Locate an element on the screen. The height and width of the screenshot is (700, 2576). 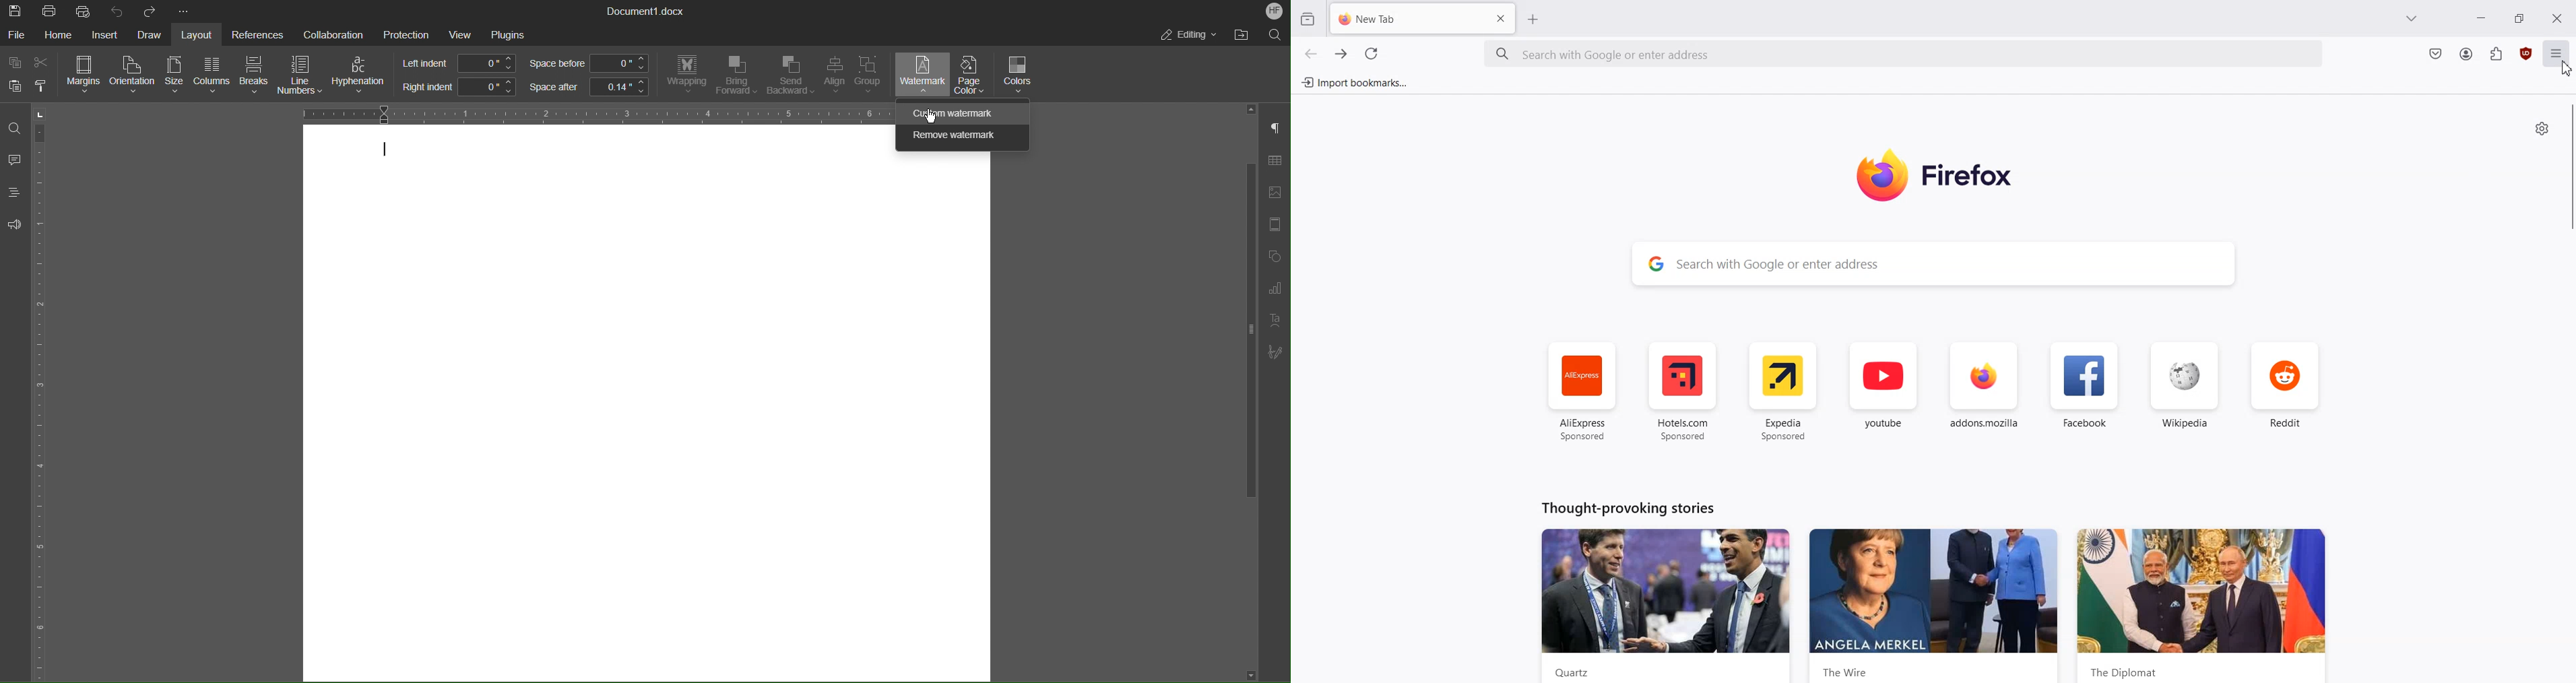
Cut is located at coordinates (43, 63).